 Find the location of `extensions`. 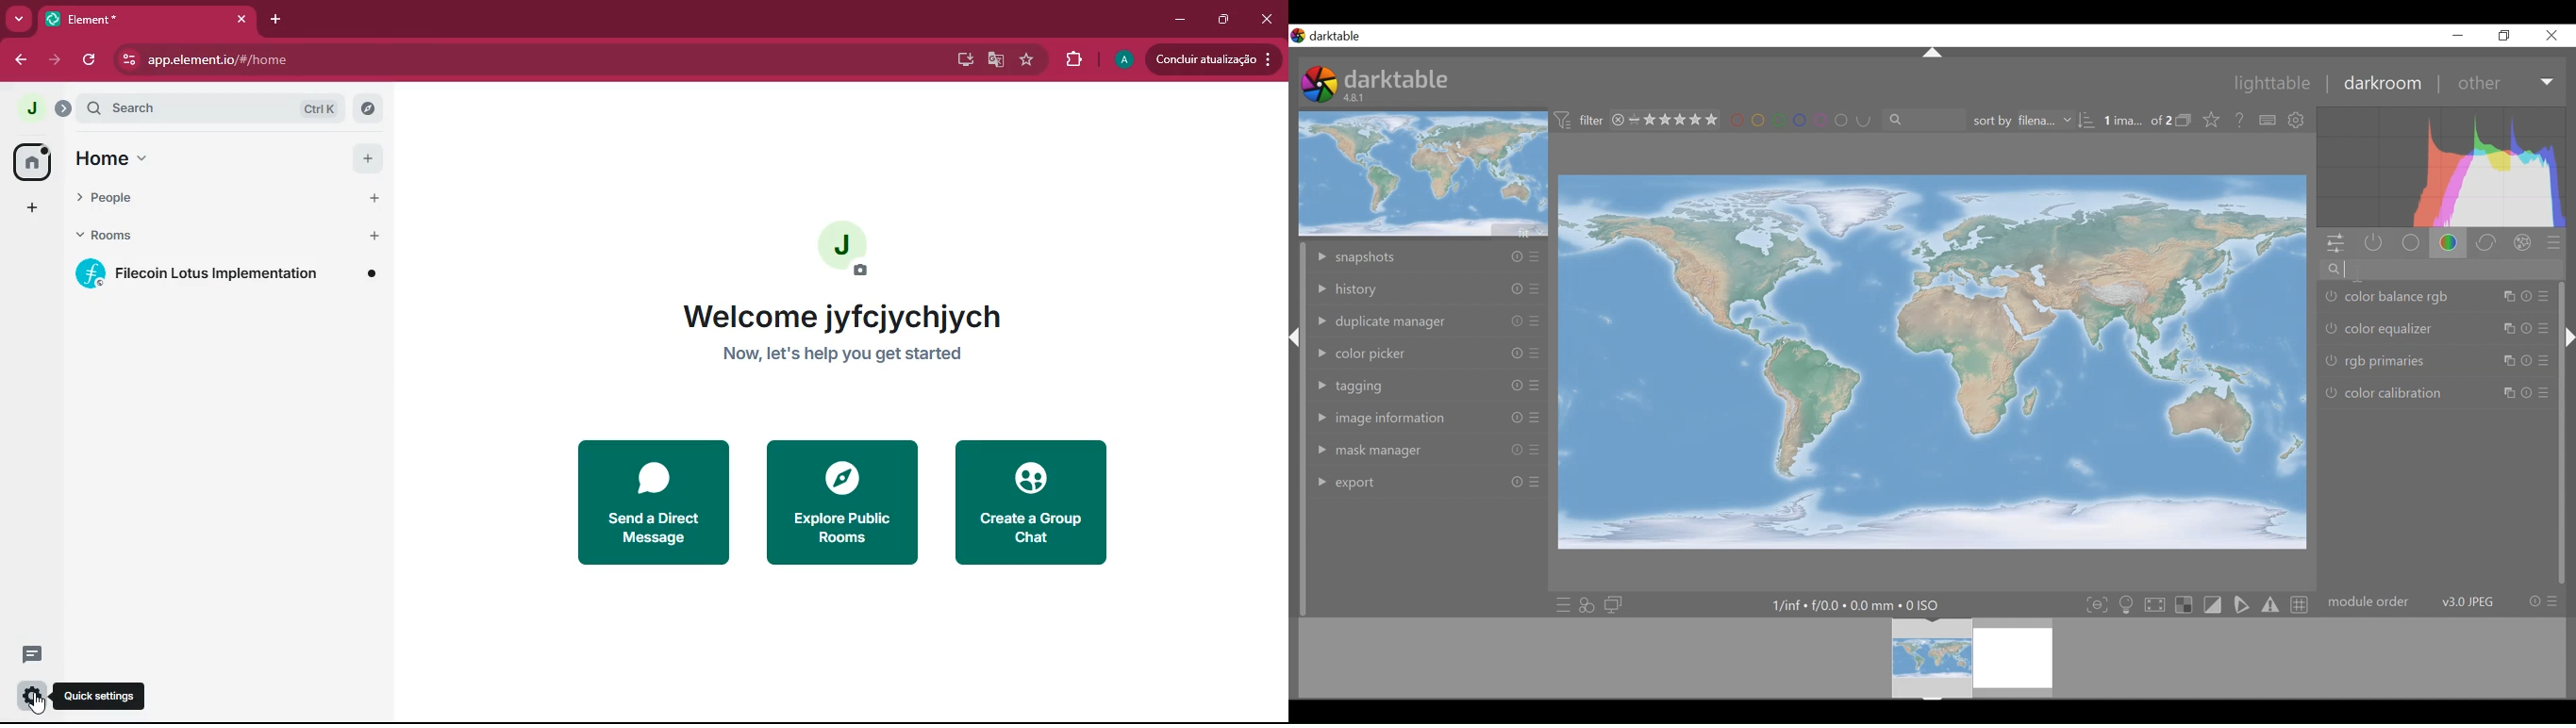

extensions is located at coordinates (1074, 60).